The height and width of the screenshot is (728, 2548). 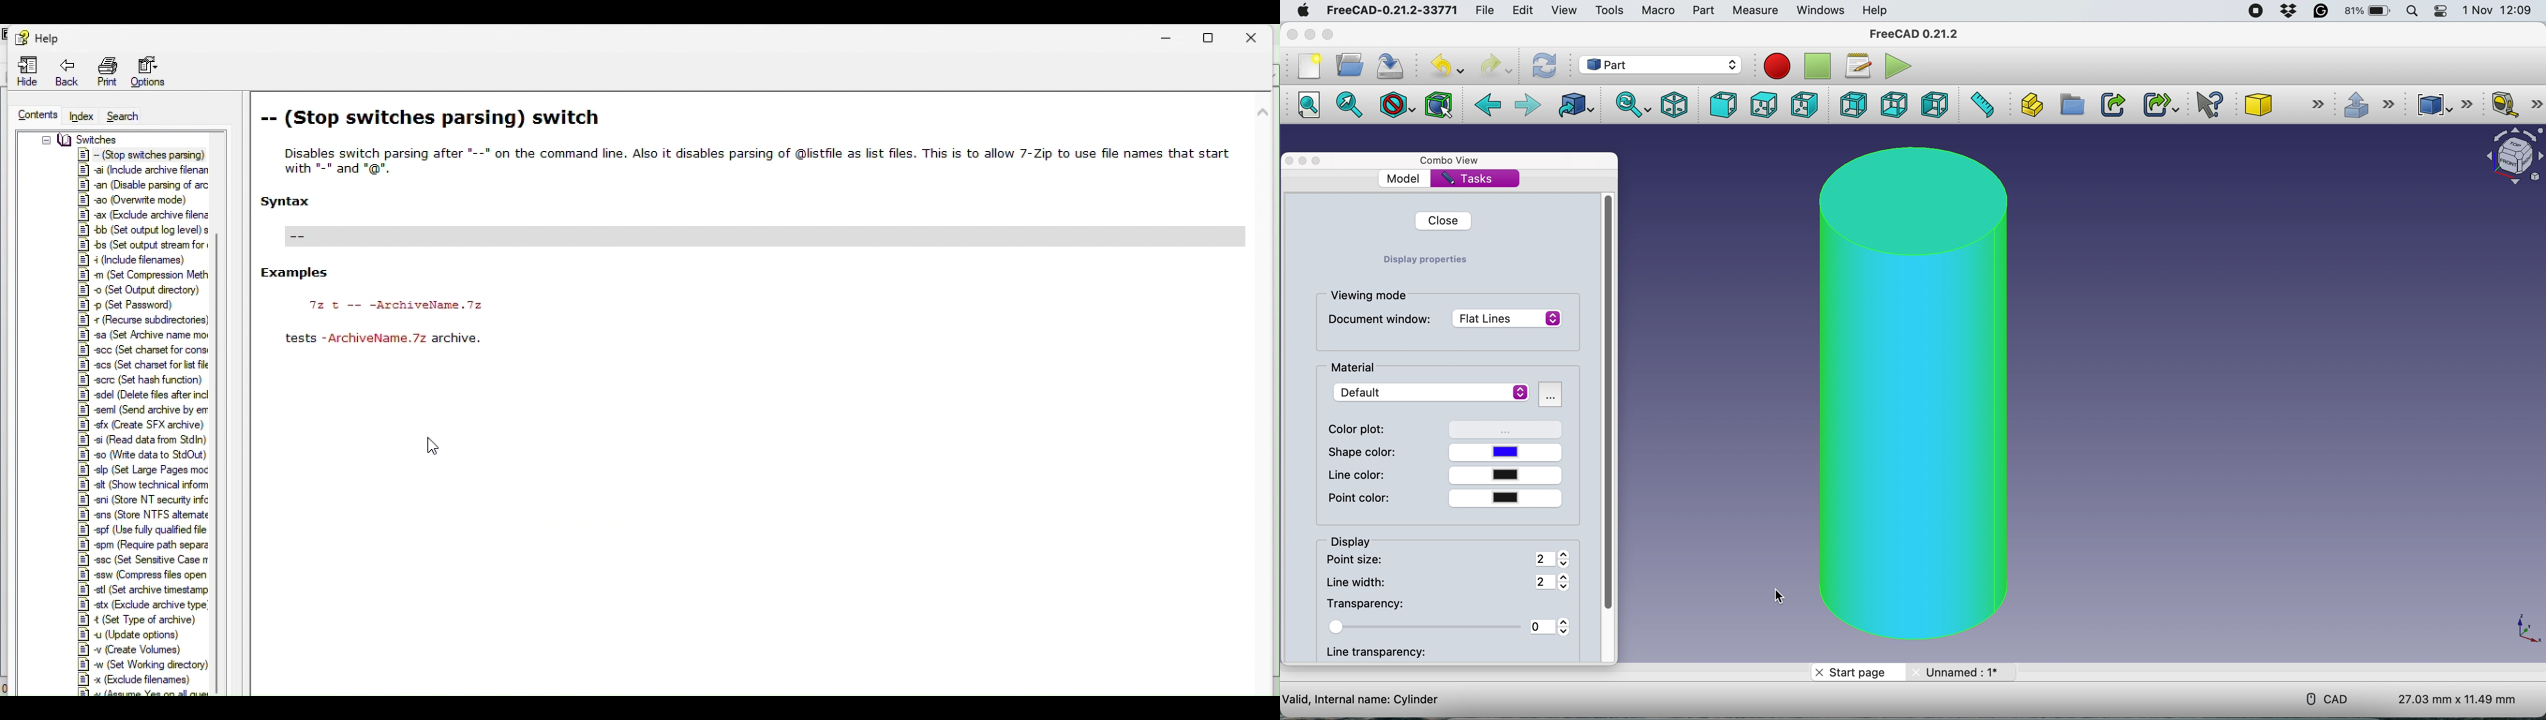 What do you see at coordinates (144, 214) in the screenshot?
I see `` at bounding box center [144, 214].